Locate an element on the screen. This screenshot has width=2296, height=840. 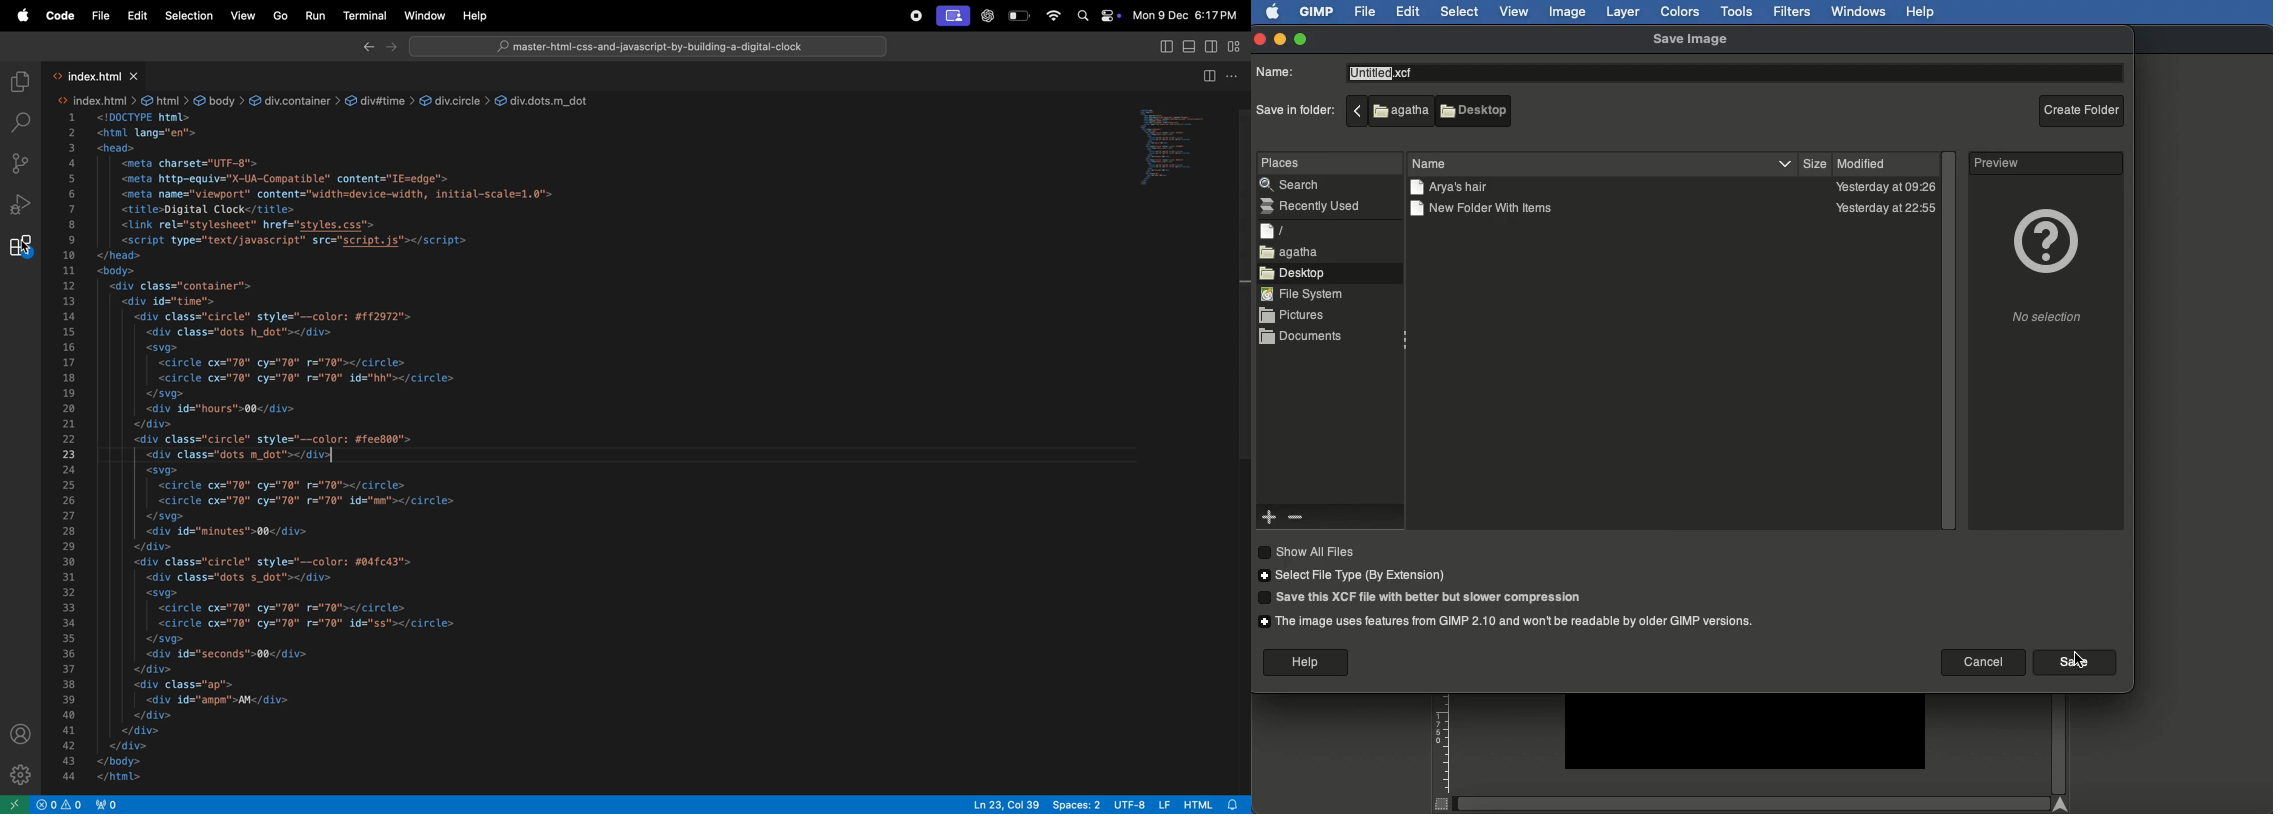
Select is located at coordinates (1459, 12).